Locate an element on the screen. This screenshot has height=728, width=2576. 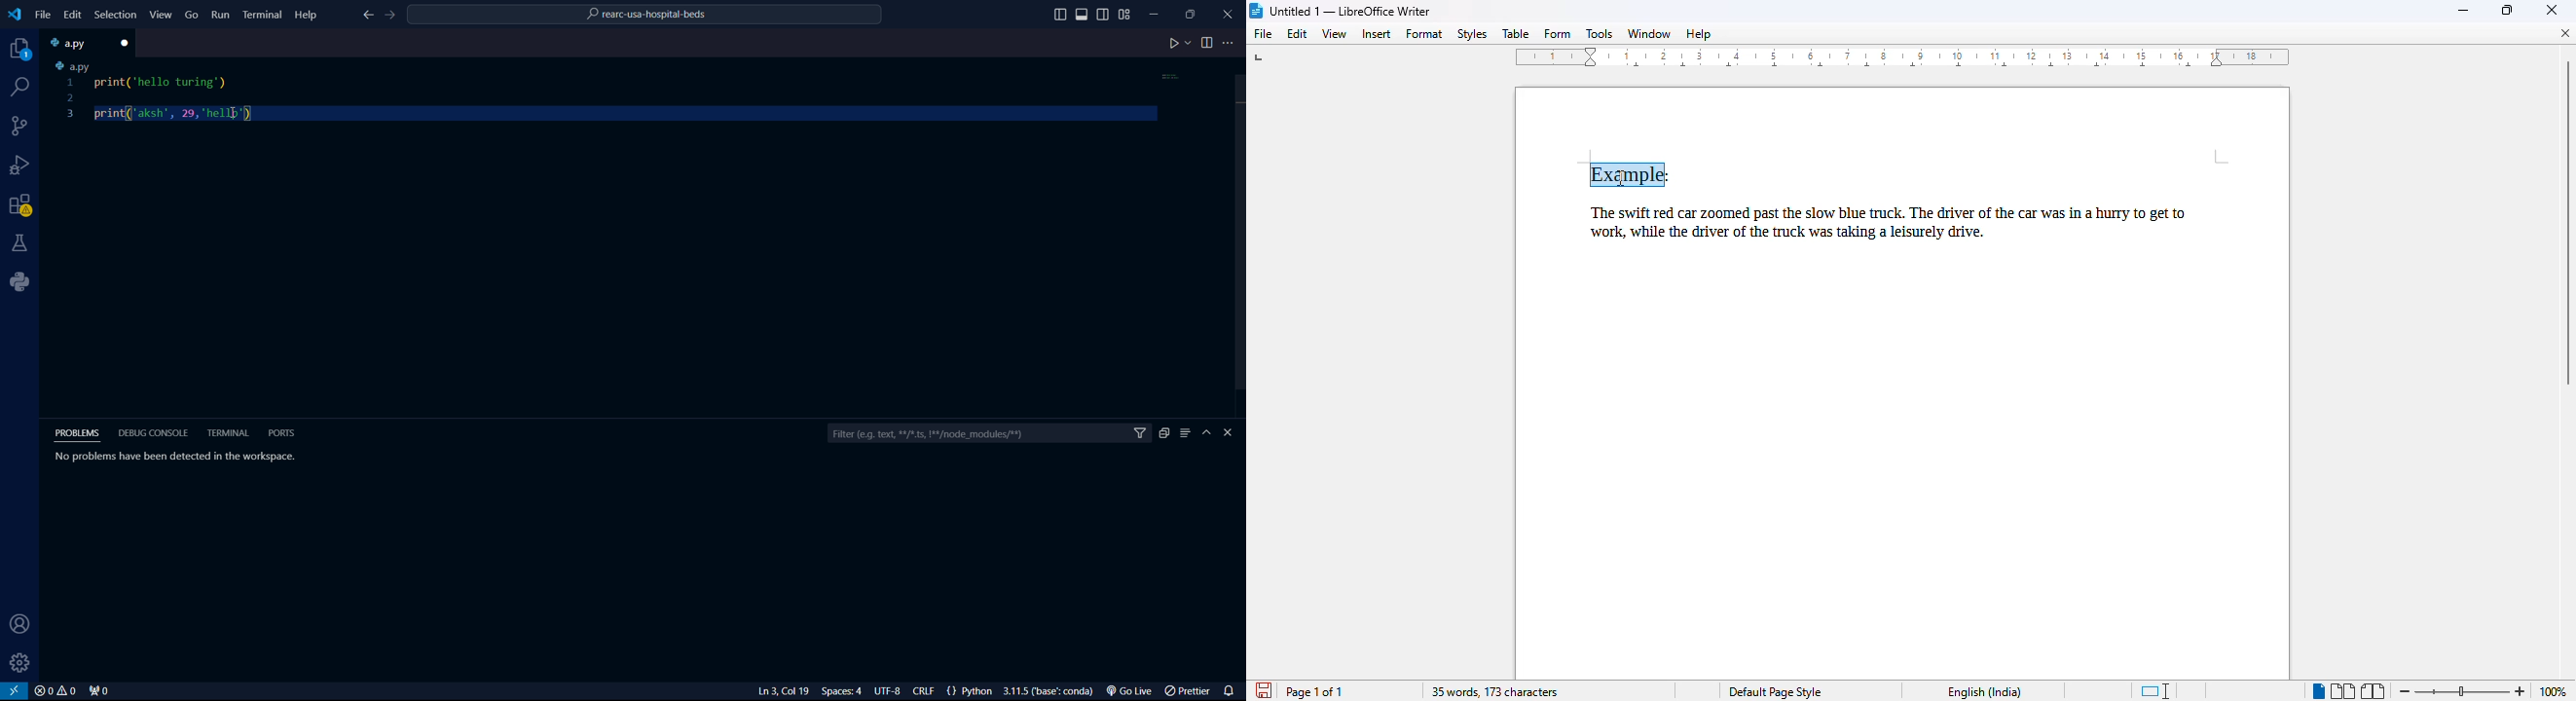
hide is located at coordinates (1208, 434).